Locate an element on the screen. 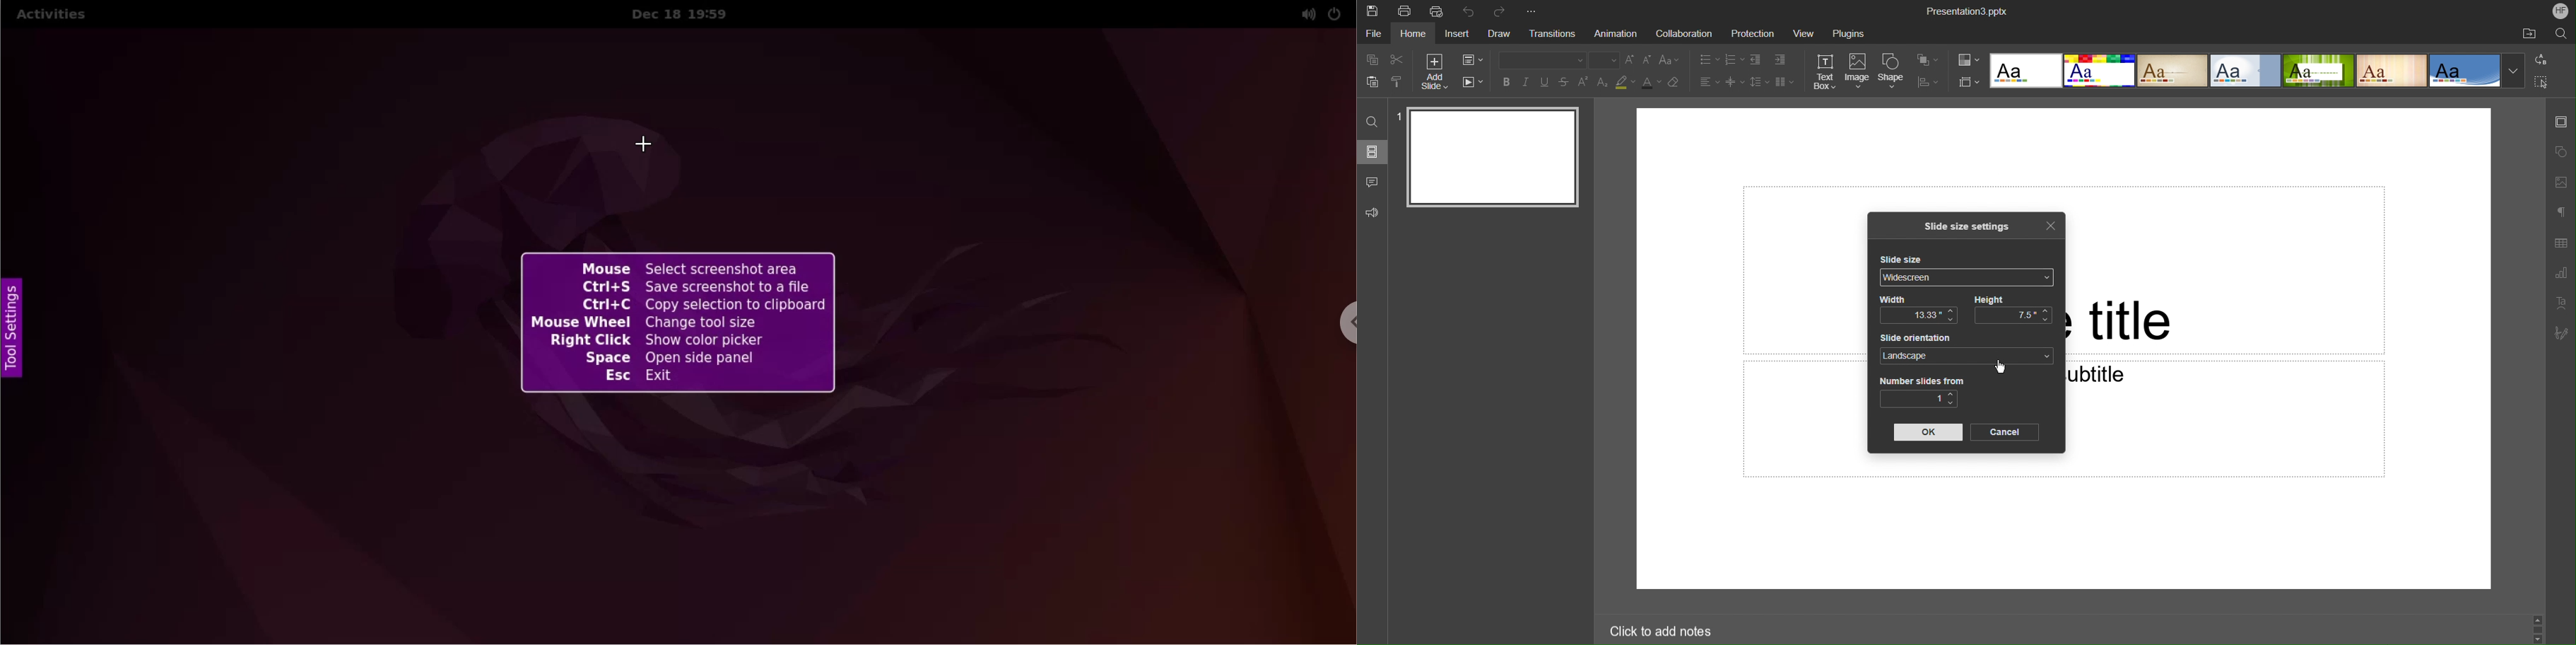 This screenshot has width=2576, height=672. Copy Style is located at coordinates (1398, 83).